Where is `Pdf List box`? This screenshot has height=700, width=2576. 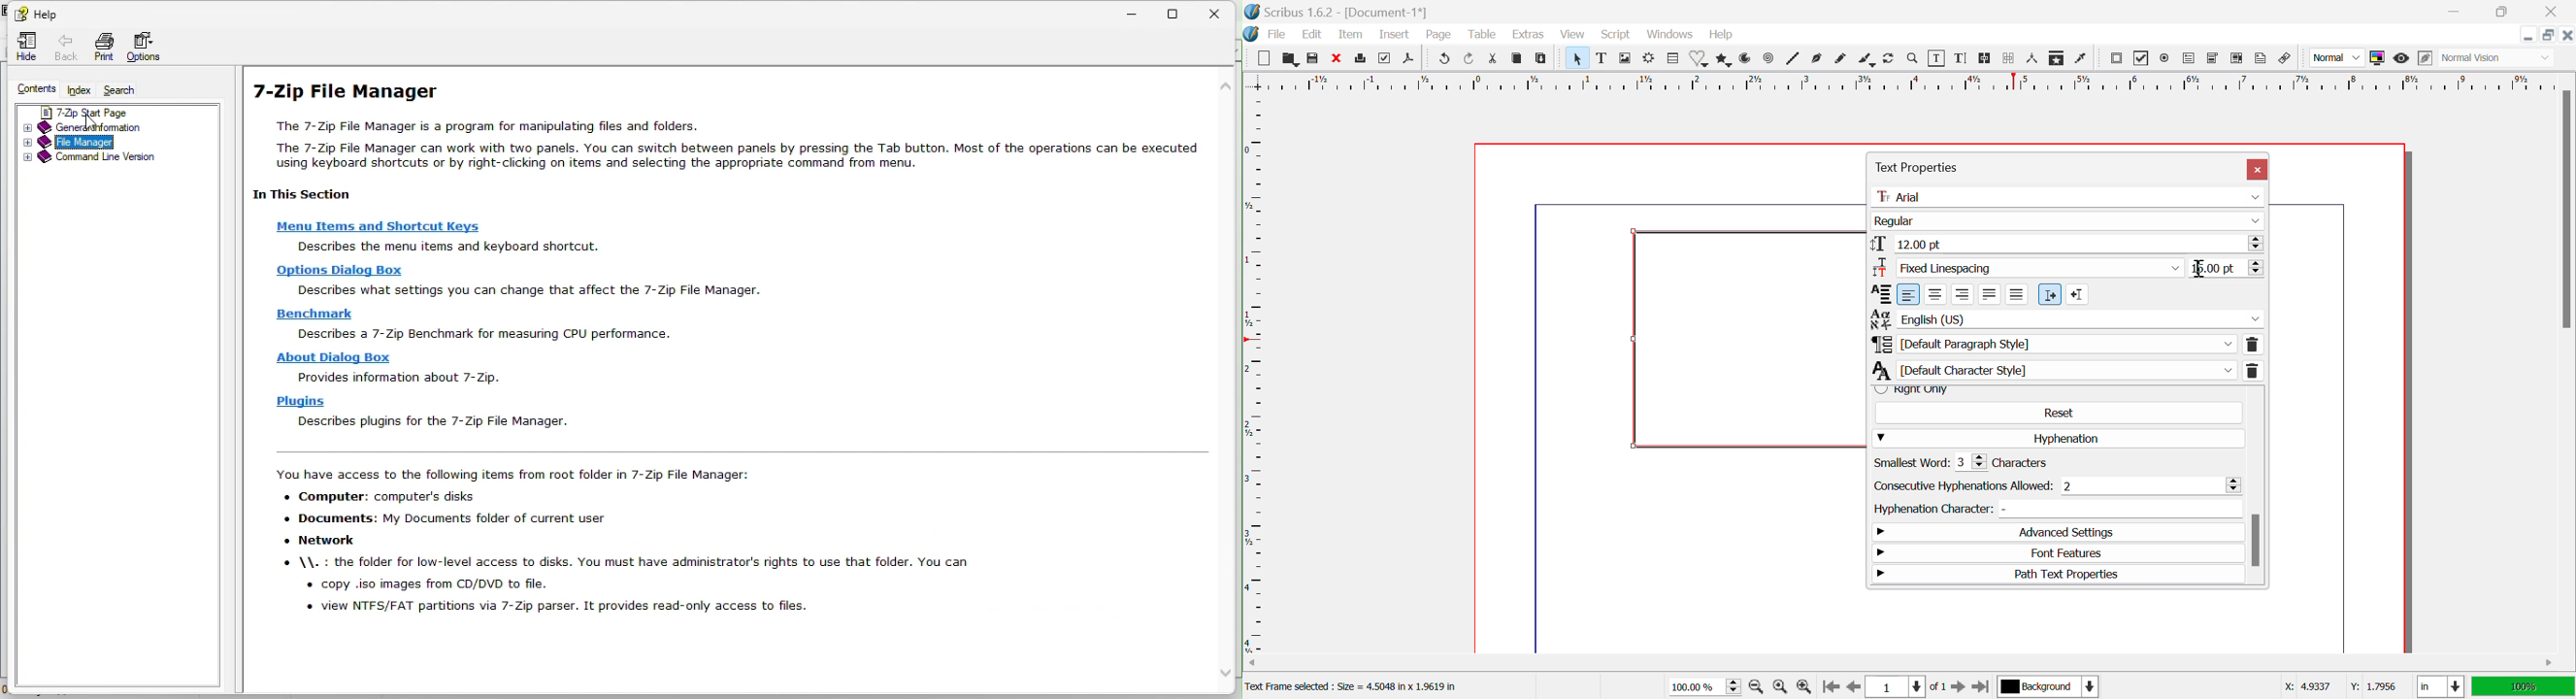 Pdf List box is located at coordinates (2235, 59).